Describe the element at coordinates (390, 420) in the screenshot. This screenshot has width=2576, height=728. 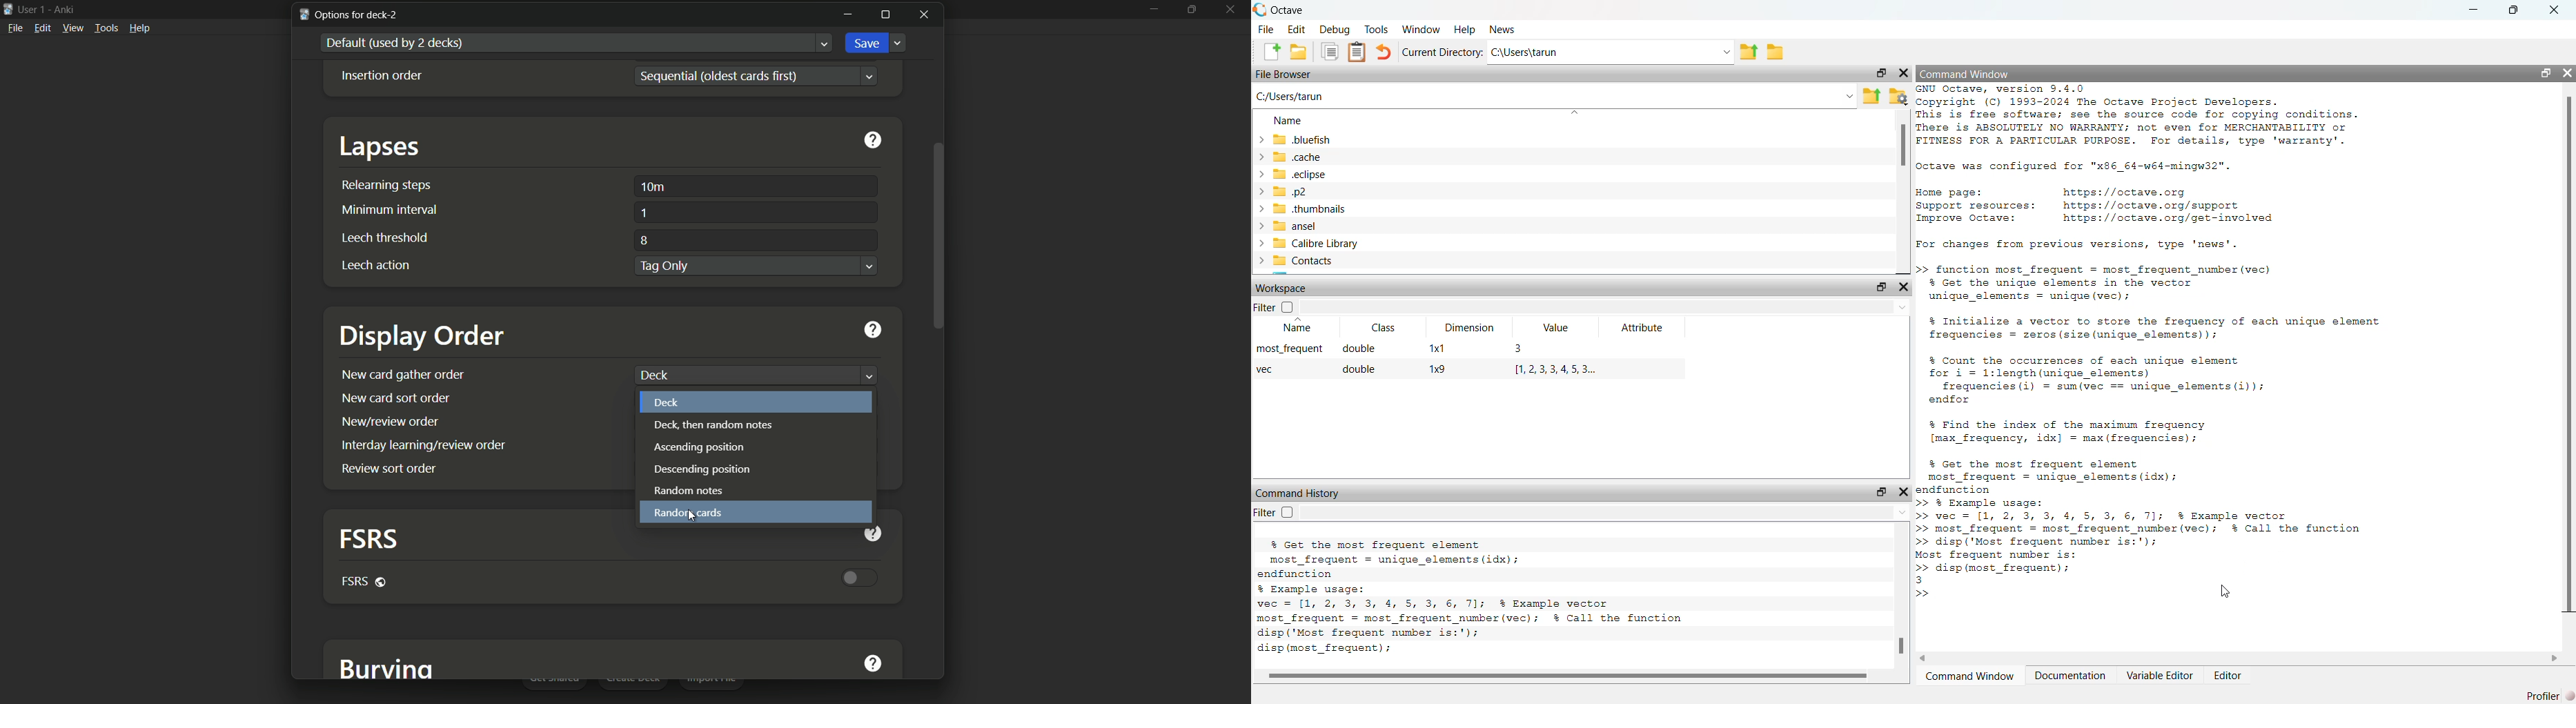
I see `new/review order` at that location.